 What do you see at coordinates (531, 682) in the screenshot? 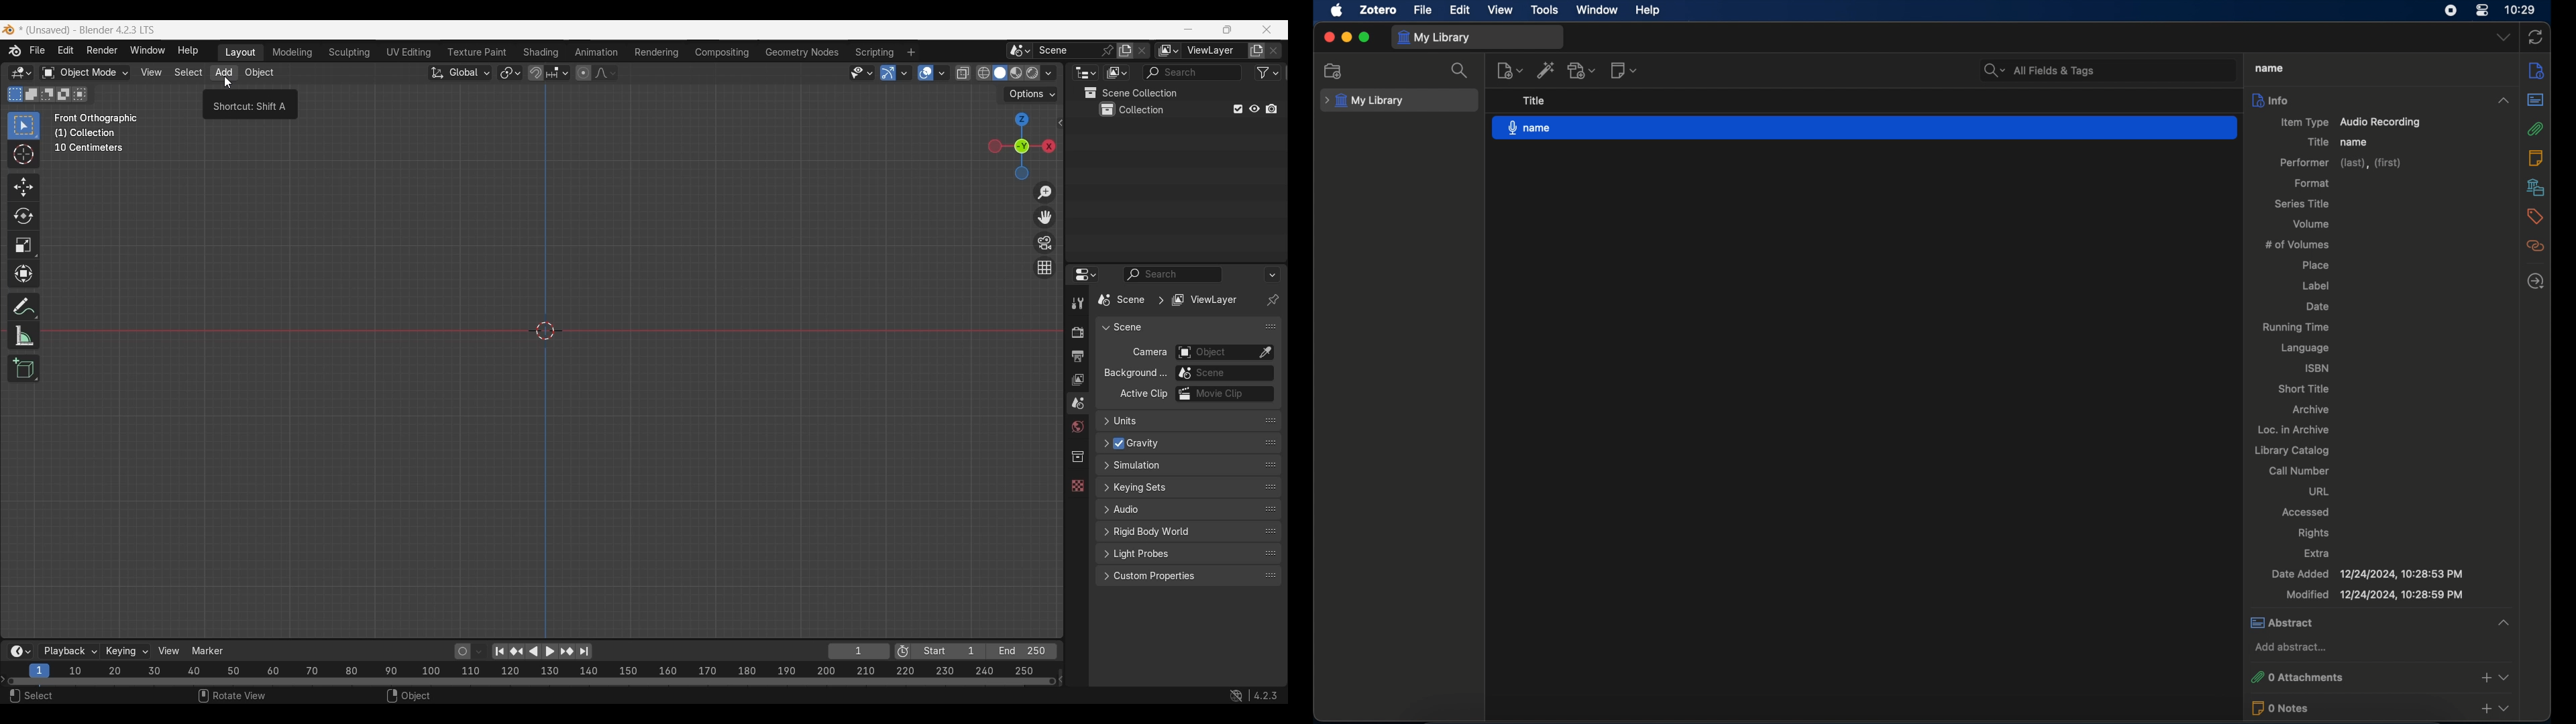
I see `Frames timeline slider` at bounding box center [531, 682].